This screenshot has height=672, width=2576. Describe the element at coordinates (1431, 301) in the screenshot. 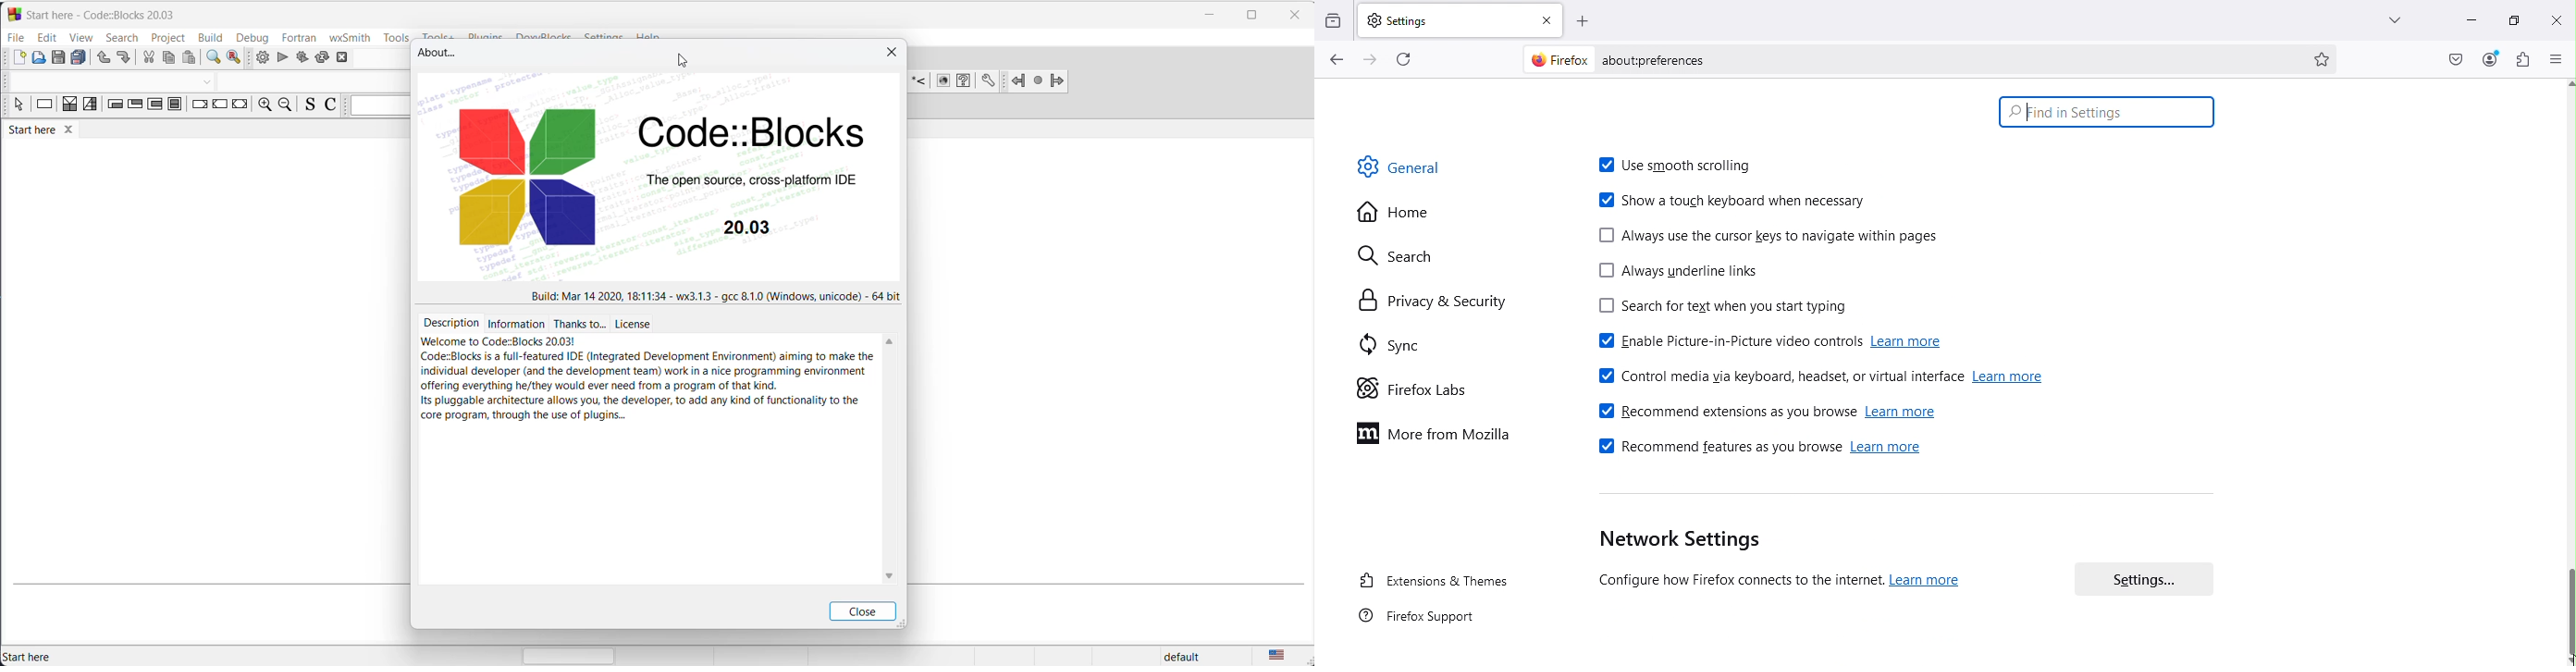

I see `Privacy and security` at that location.